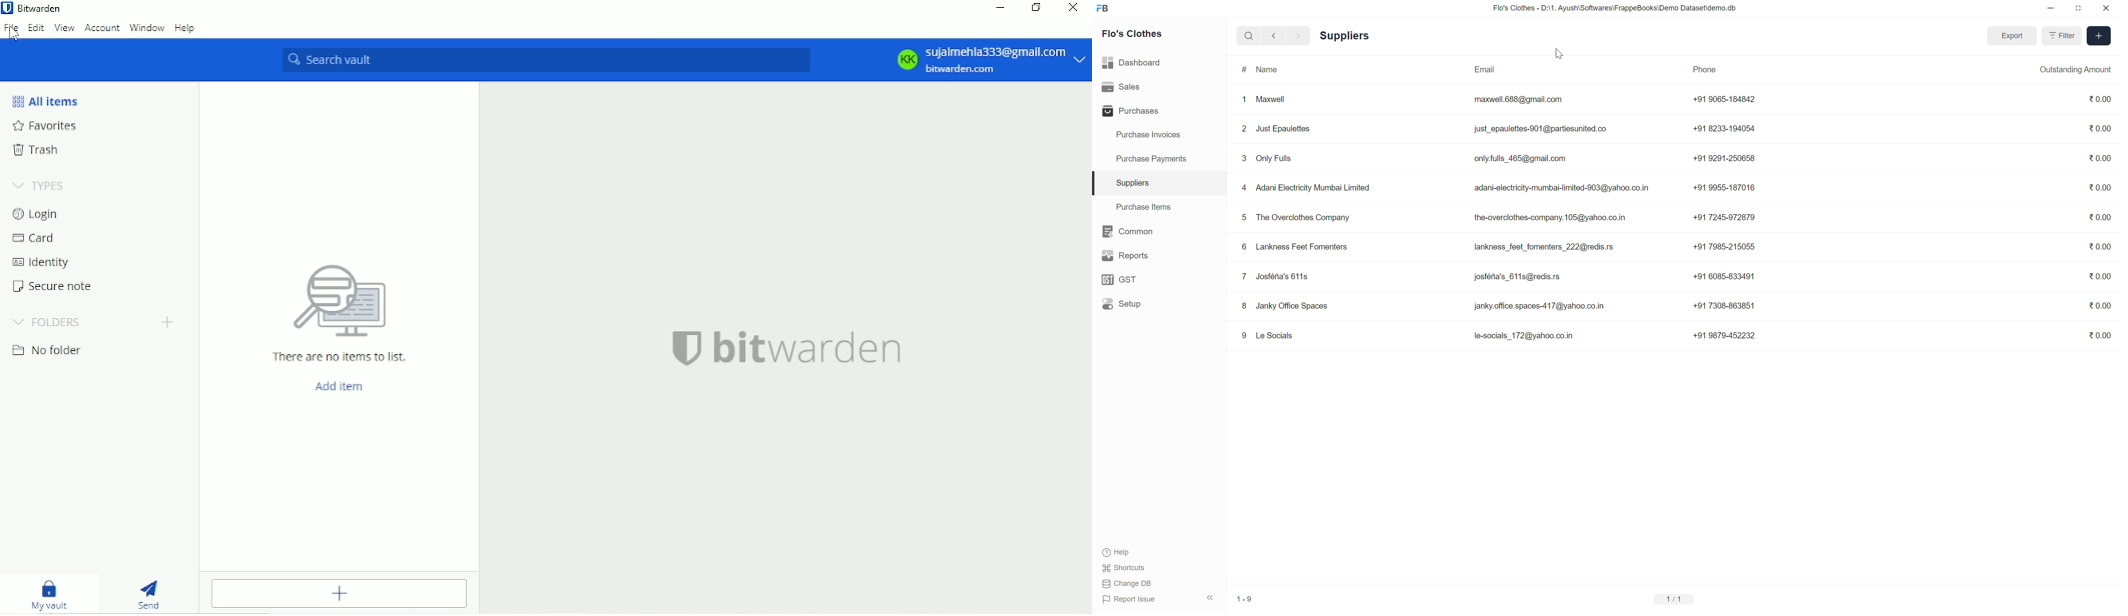  Describe the element at coordinates (1210, 597) in the screenshot. I see `<<` at that location.